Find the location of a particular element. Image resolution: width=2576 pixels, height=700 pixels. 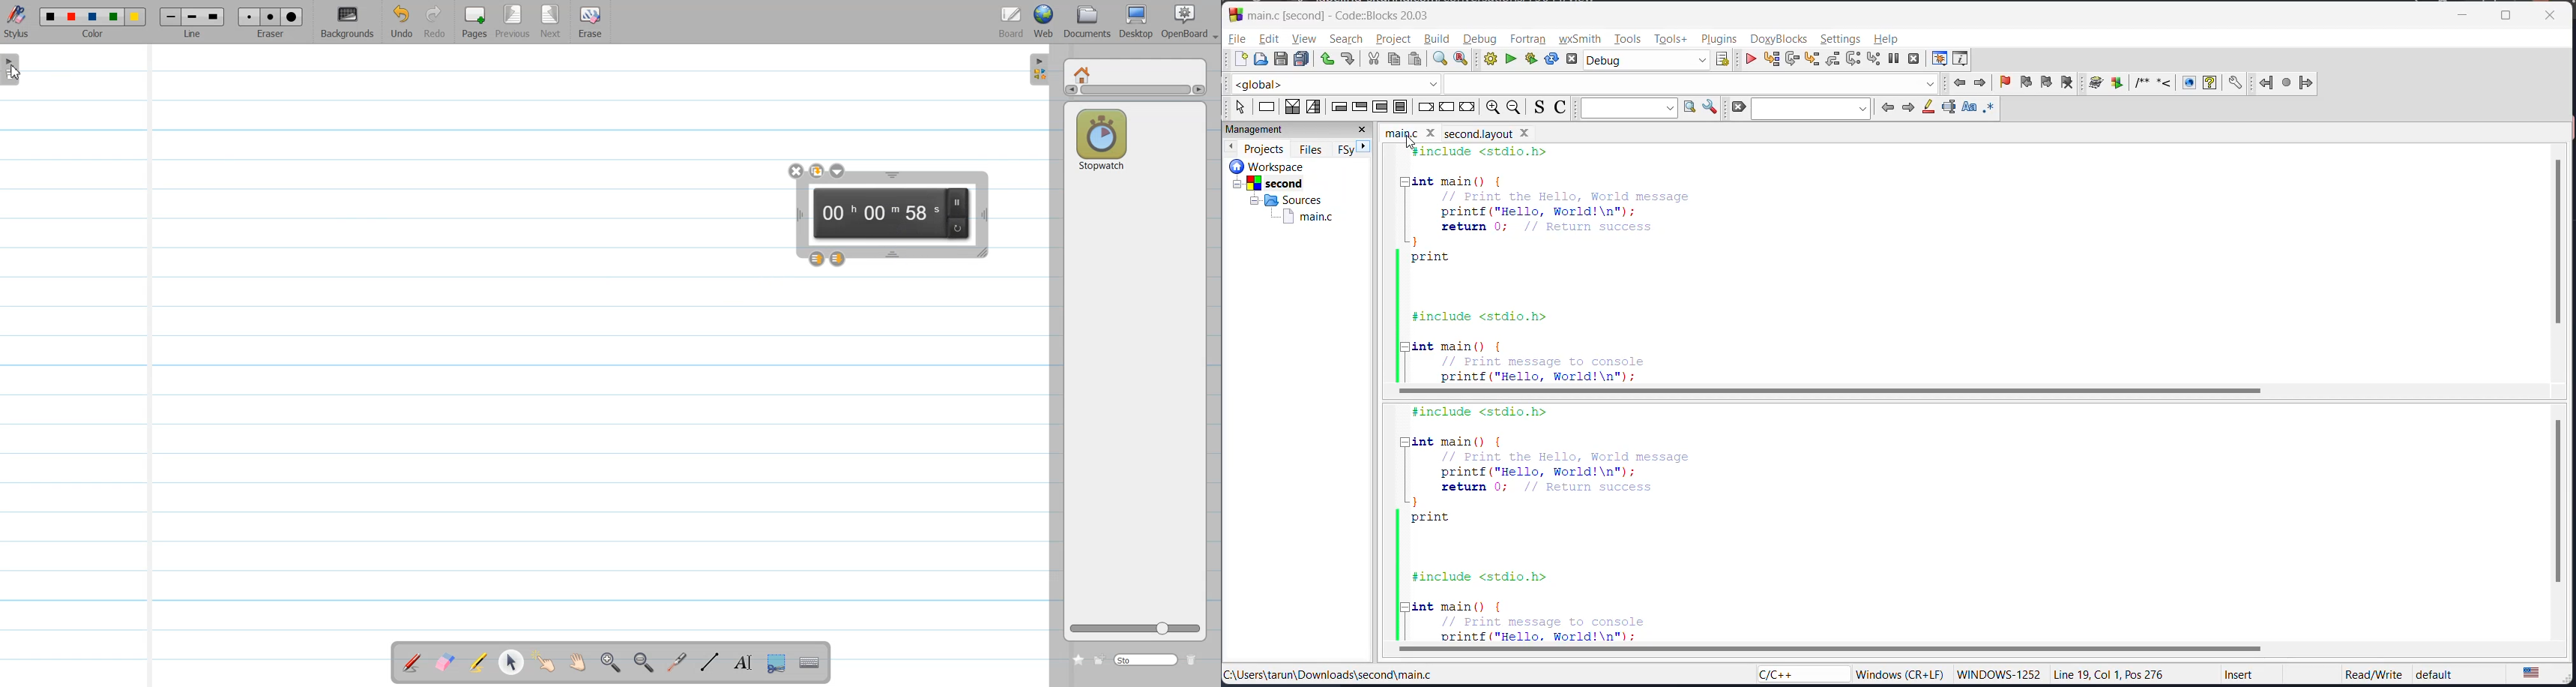

step into is located at coordinates (1812, 61).